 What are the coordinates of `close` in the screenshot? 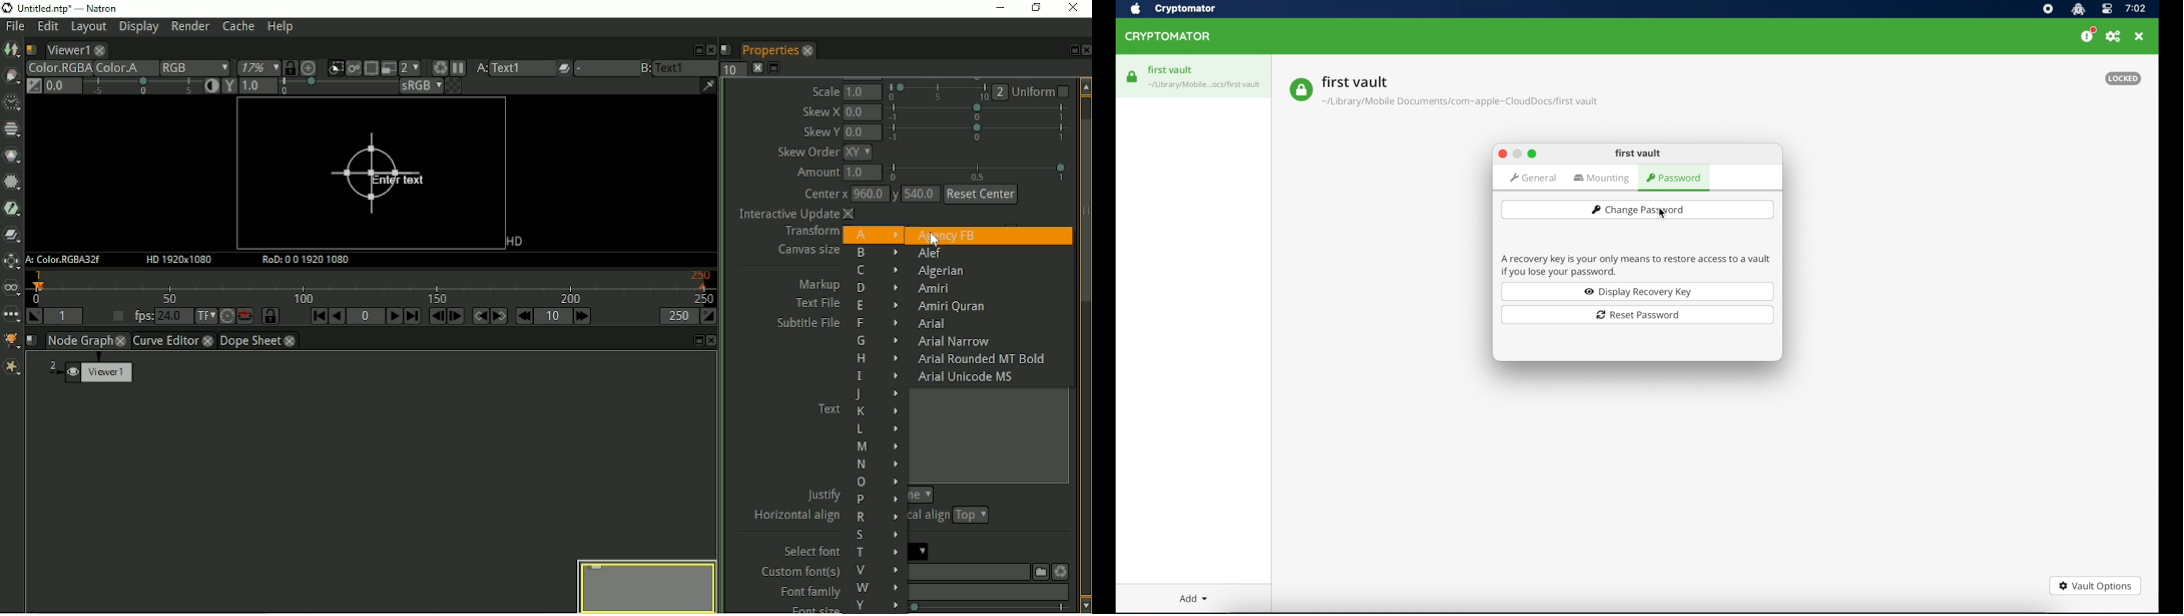 It's located at (1502, 154).